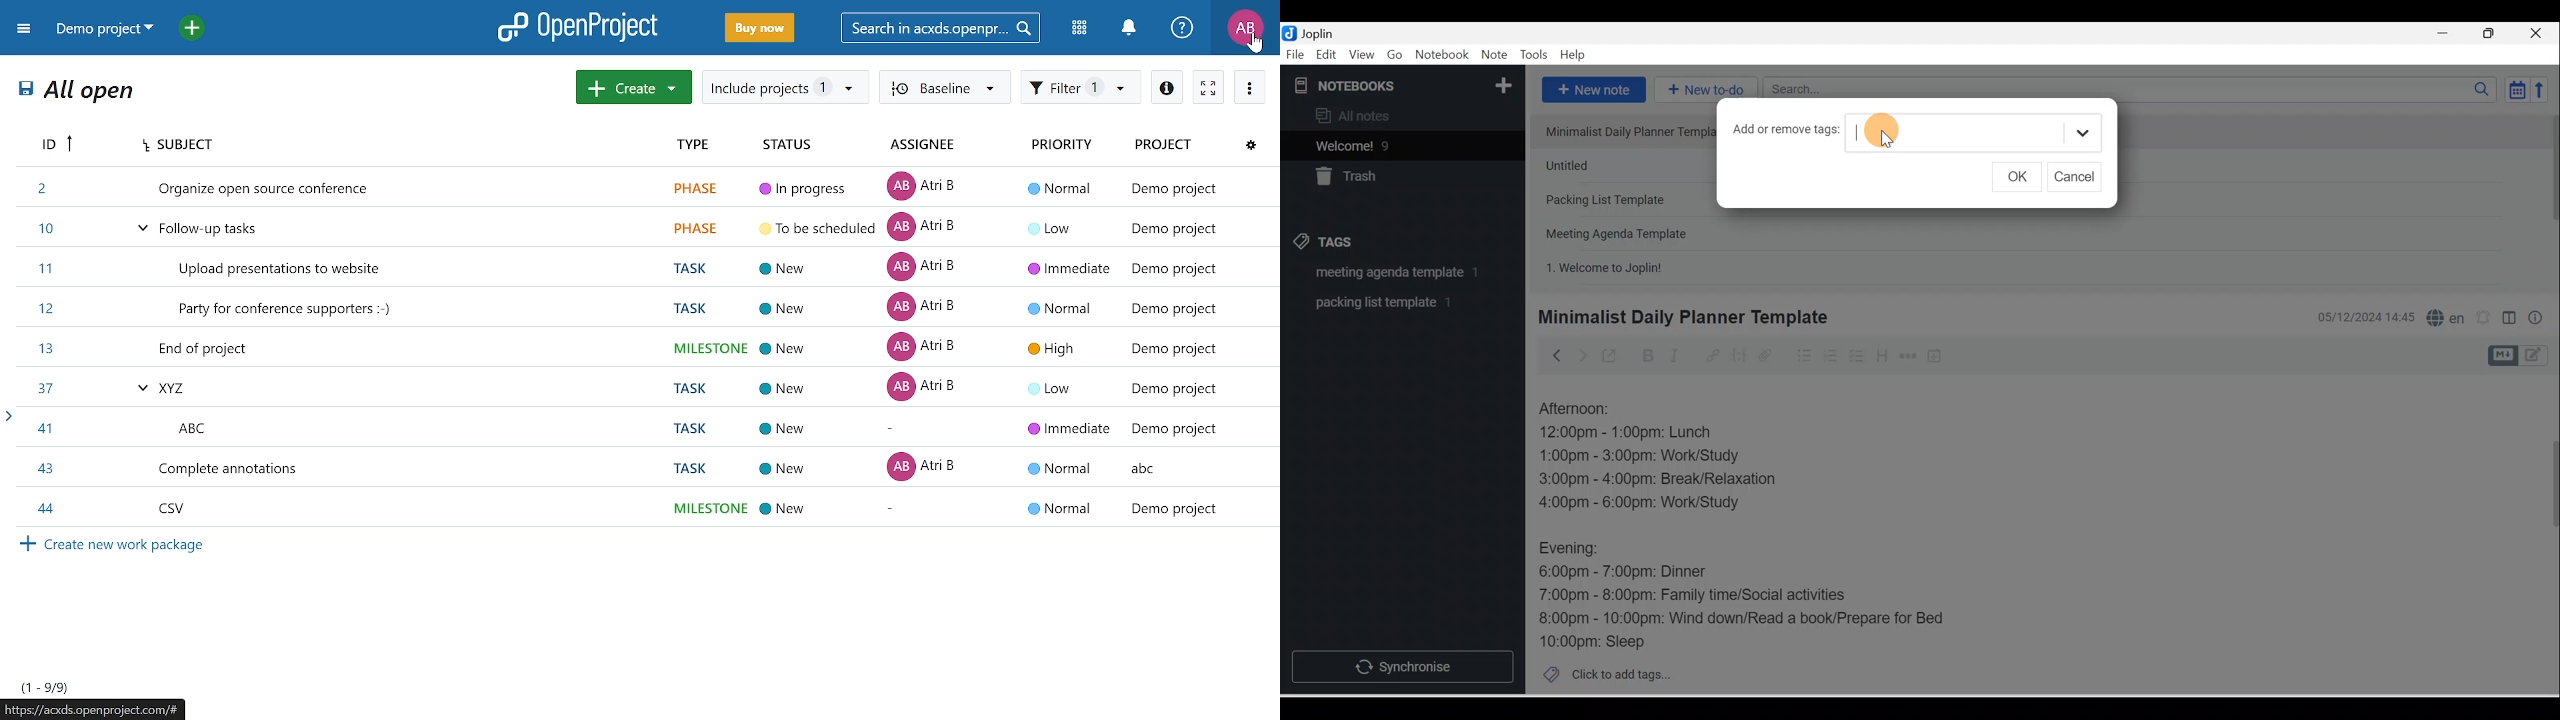 Image resolution: width=2576 pixels, height=728 pixels. I want to click on 6:00pm - 7:00pm: Dinner, so click(1633, 572).